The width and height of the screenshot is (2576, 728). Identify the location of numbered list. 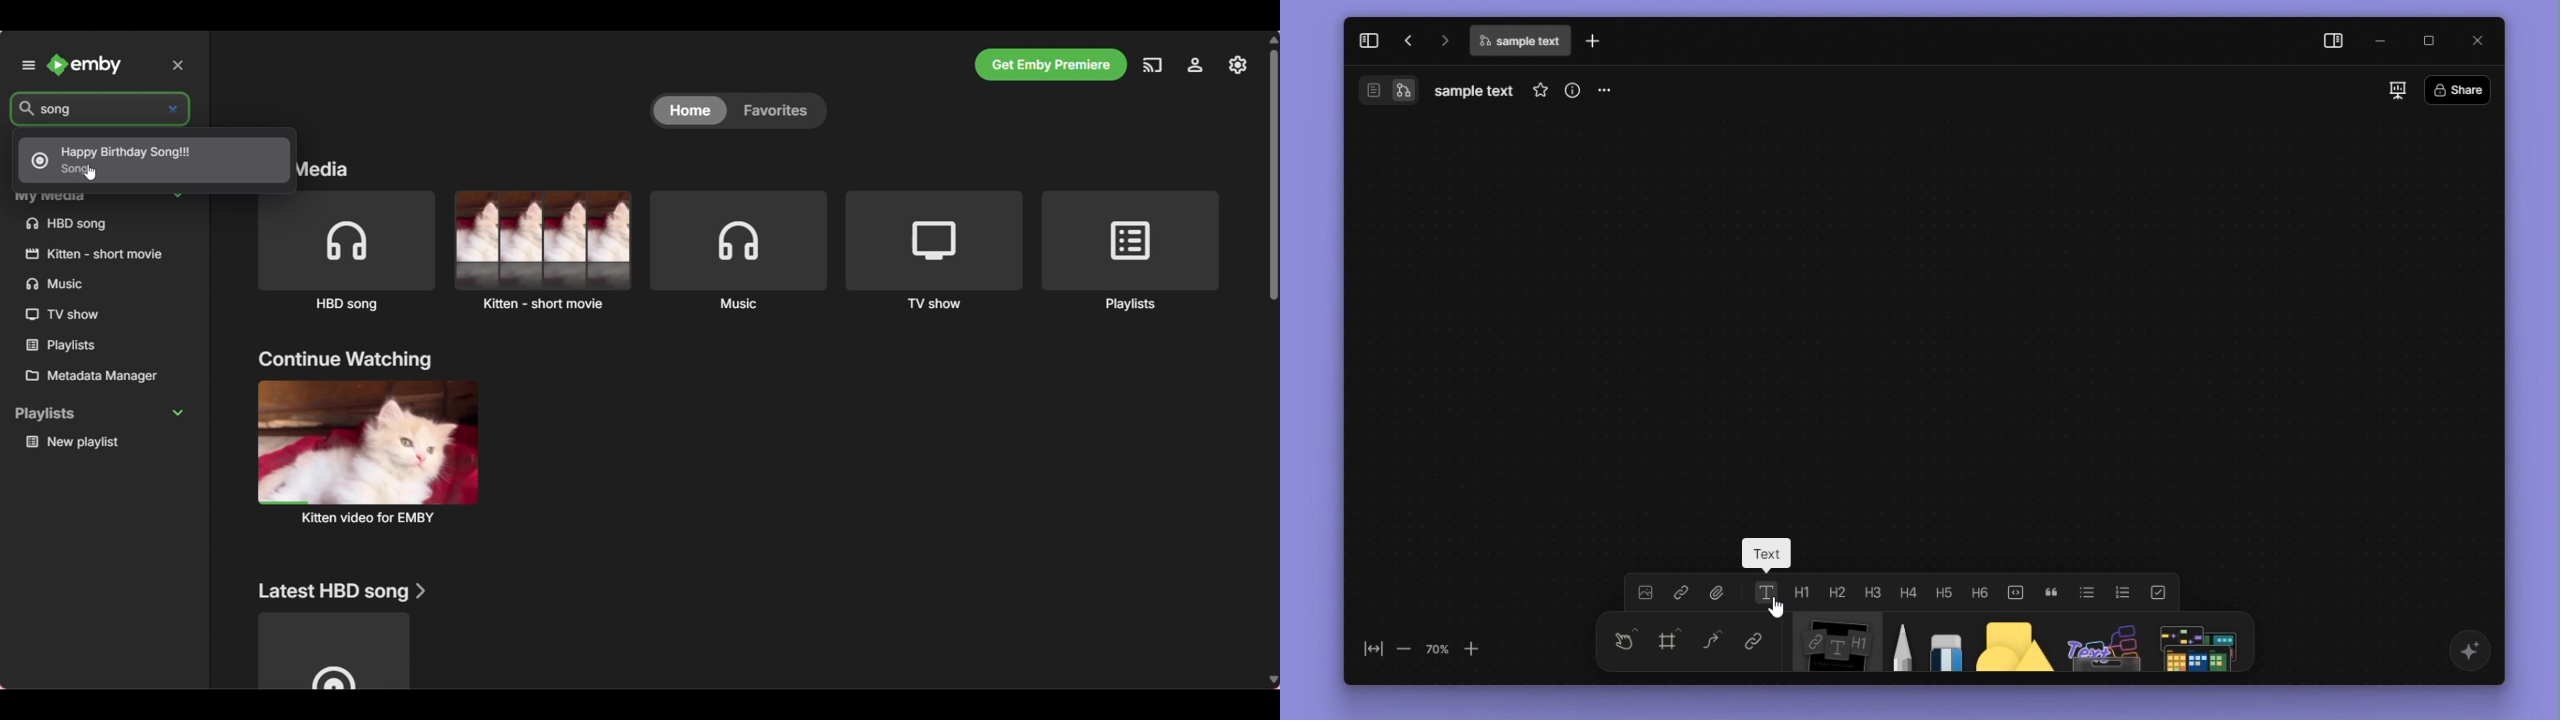
(2123, 591).